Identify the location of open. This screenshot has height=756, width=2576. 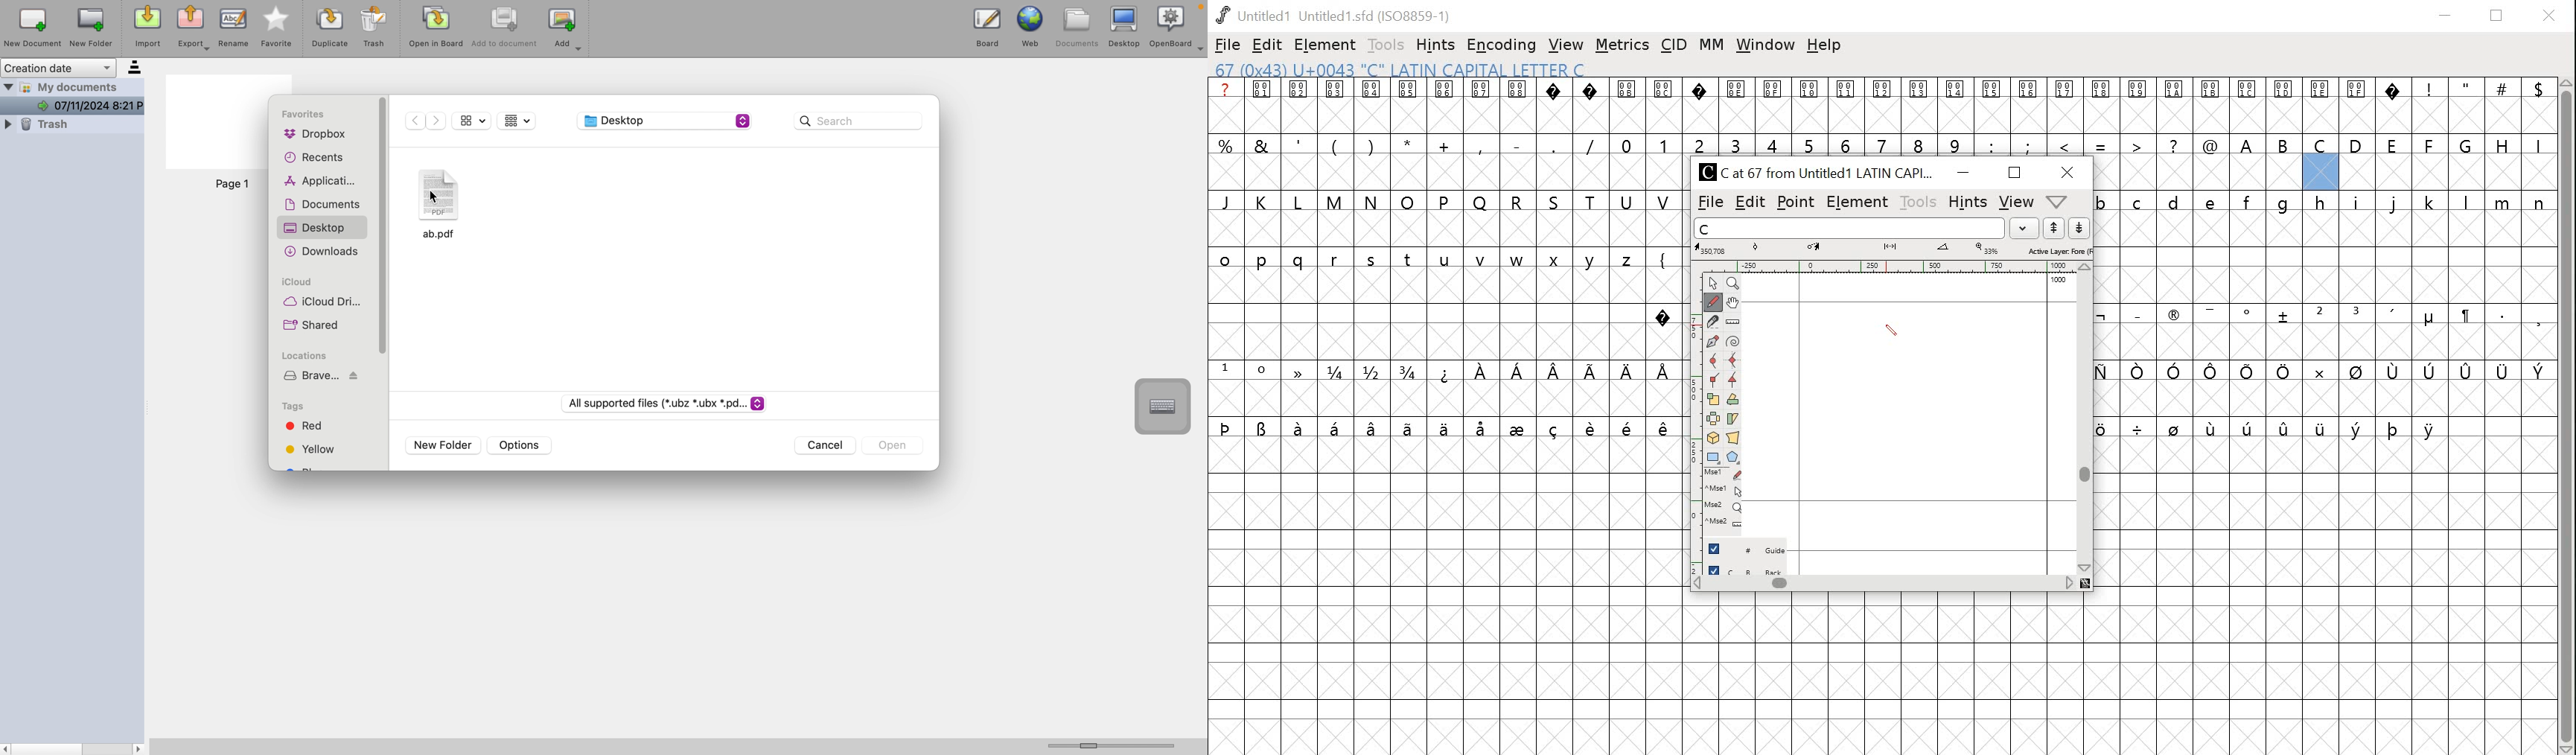
(889, 445).